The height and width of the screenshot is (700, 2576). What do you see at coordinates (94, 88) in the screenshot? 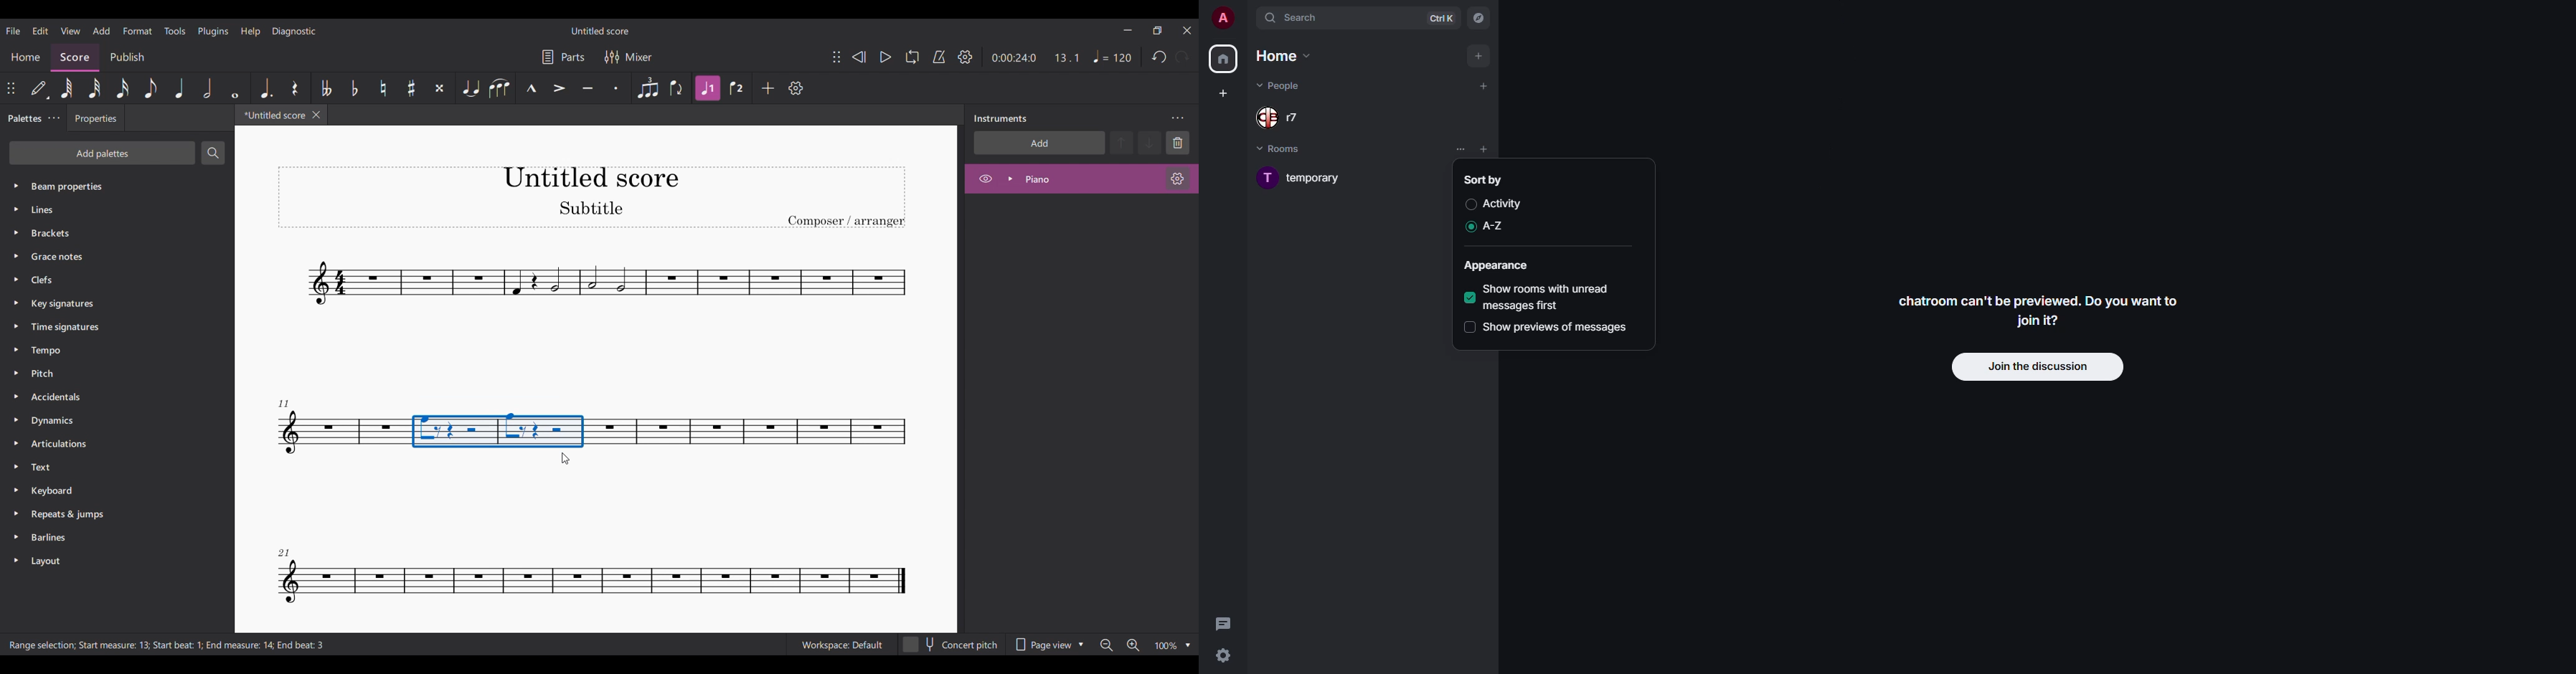
I see `32nd note` at bounding box center [94, 88].